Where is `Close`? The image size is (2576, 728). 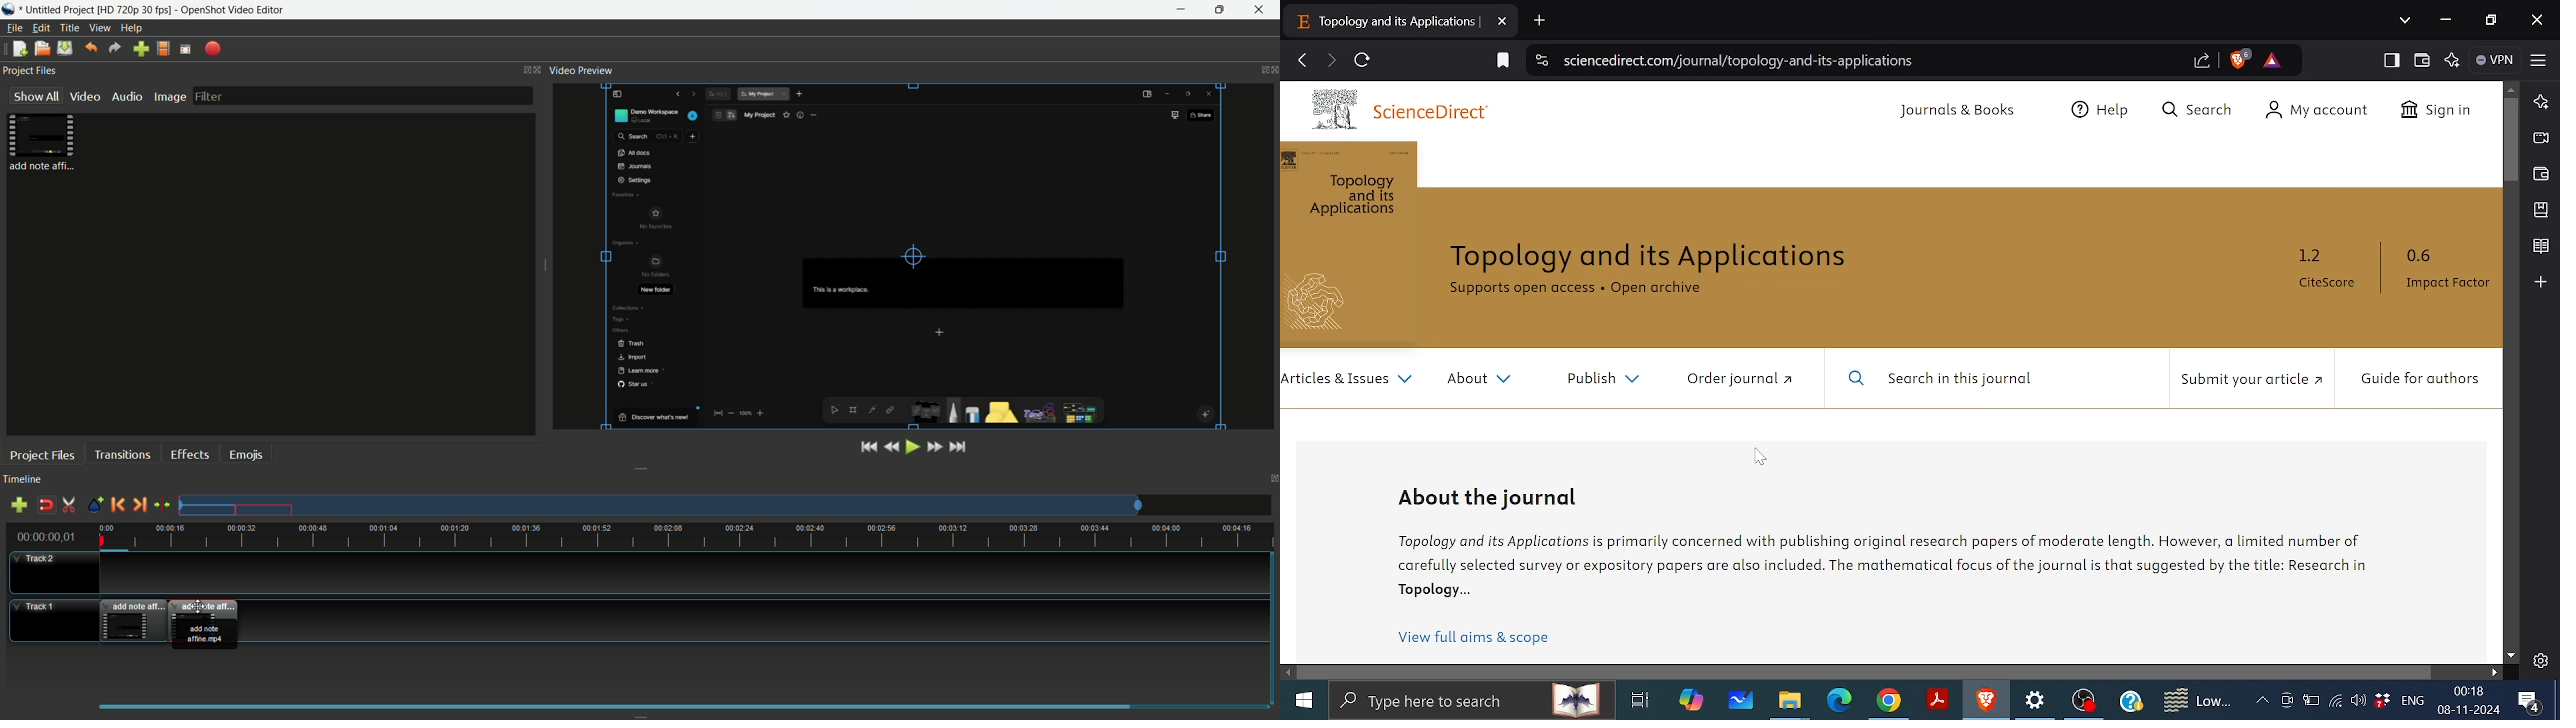 Close is located at coordinates (2538, 19).